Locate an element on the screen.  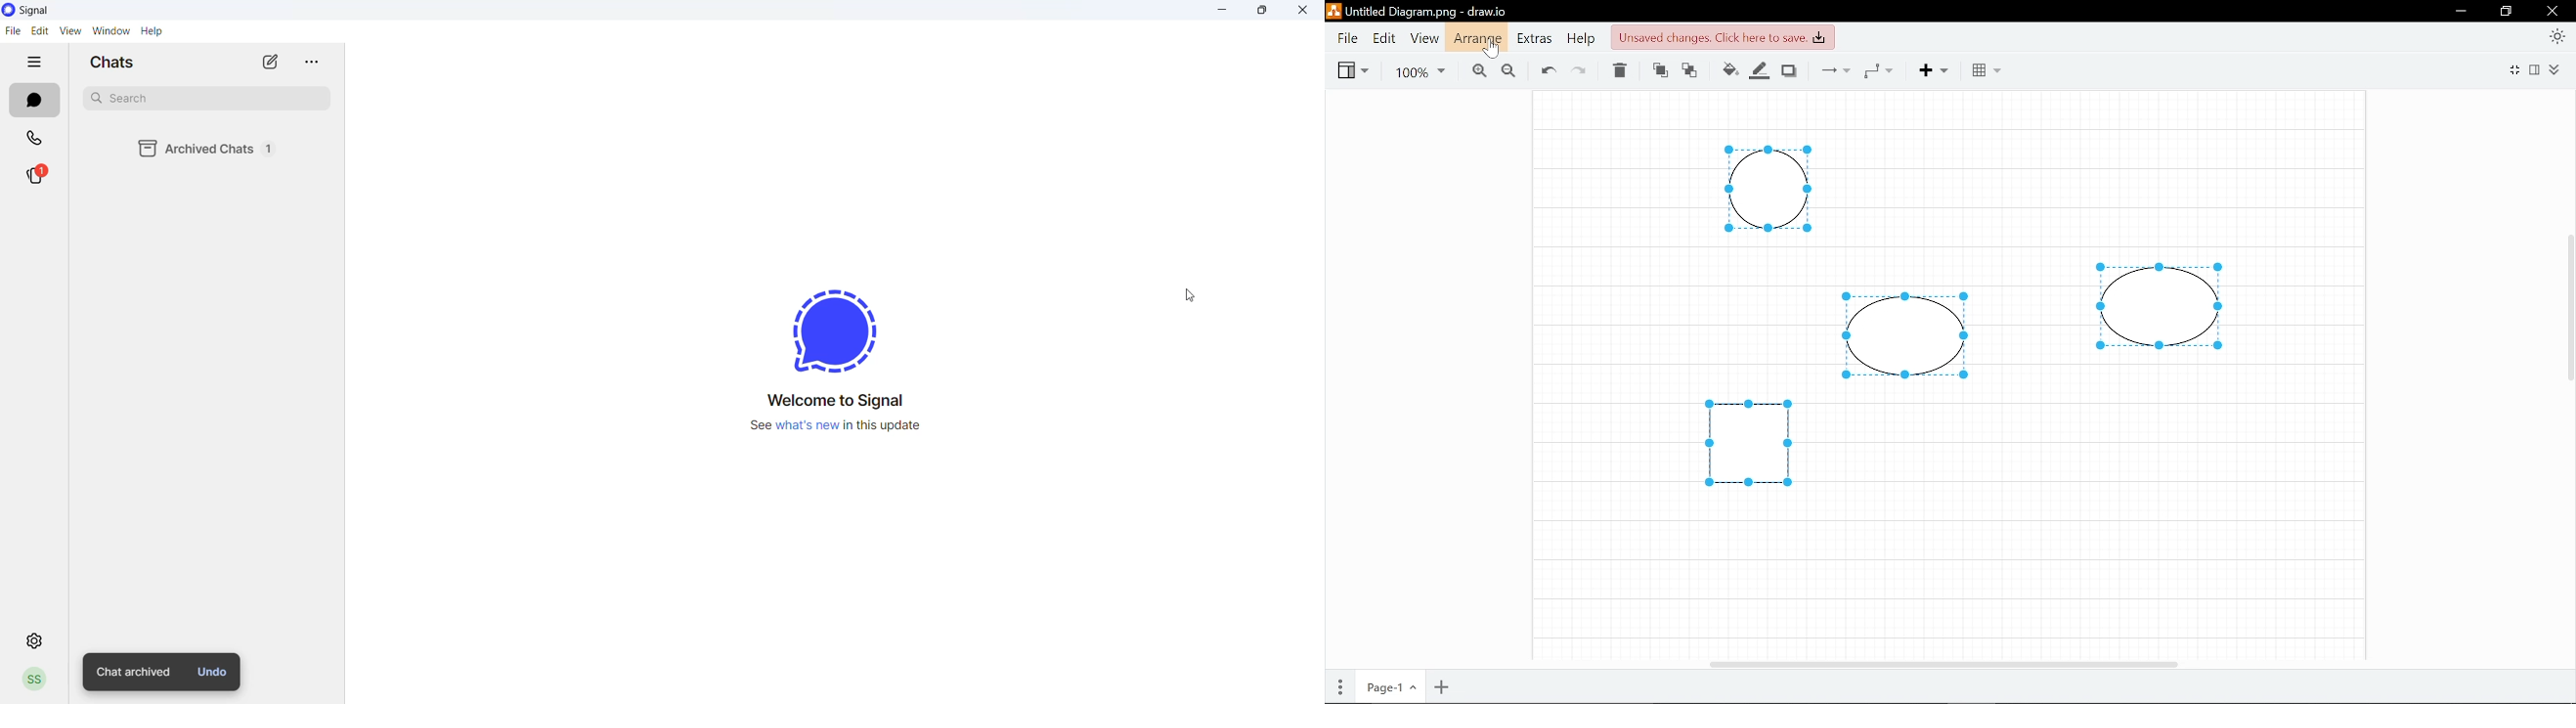
view is located at coordinates (68, 30).